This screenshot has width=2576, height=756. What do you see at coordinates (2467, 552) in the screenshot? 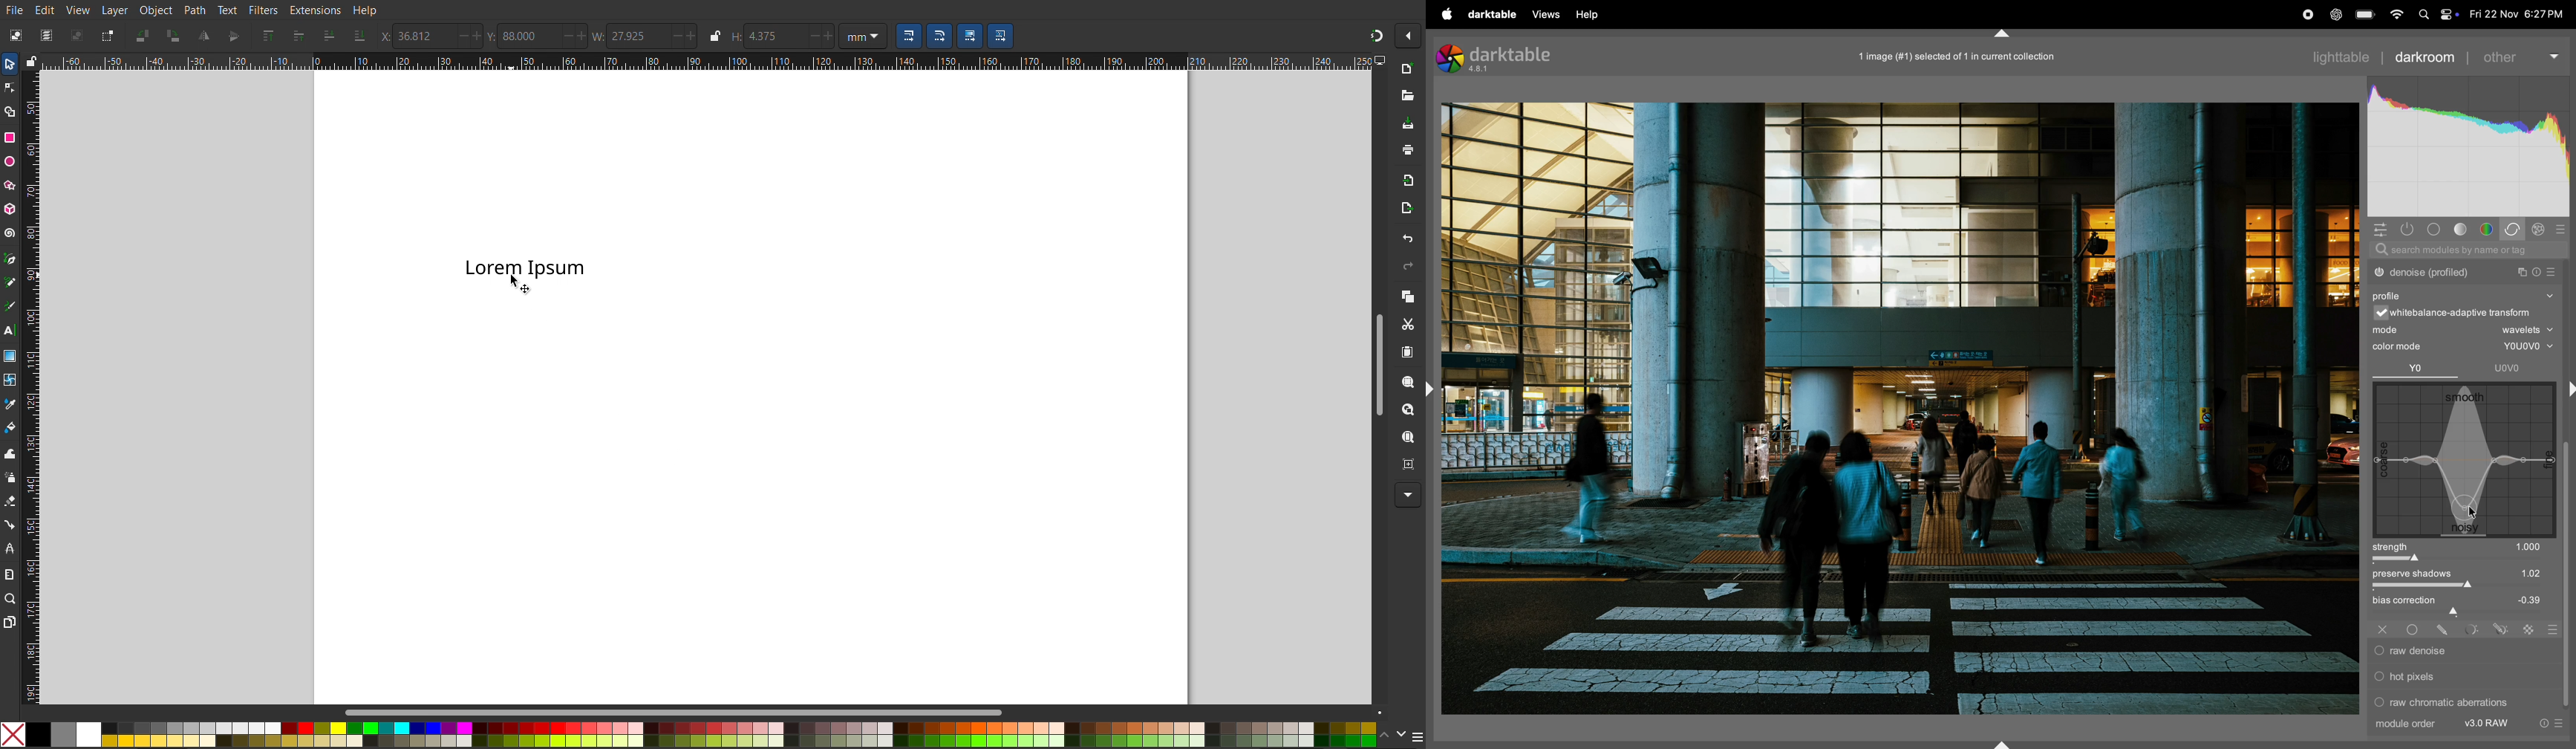
I see `strength` at bounding box center [2467, 552].